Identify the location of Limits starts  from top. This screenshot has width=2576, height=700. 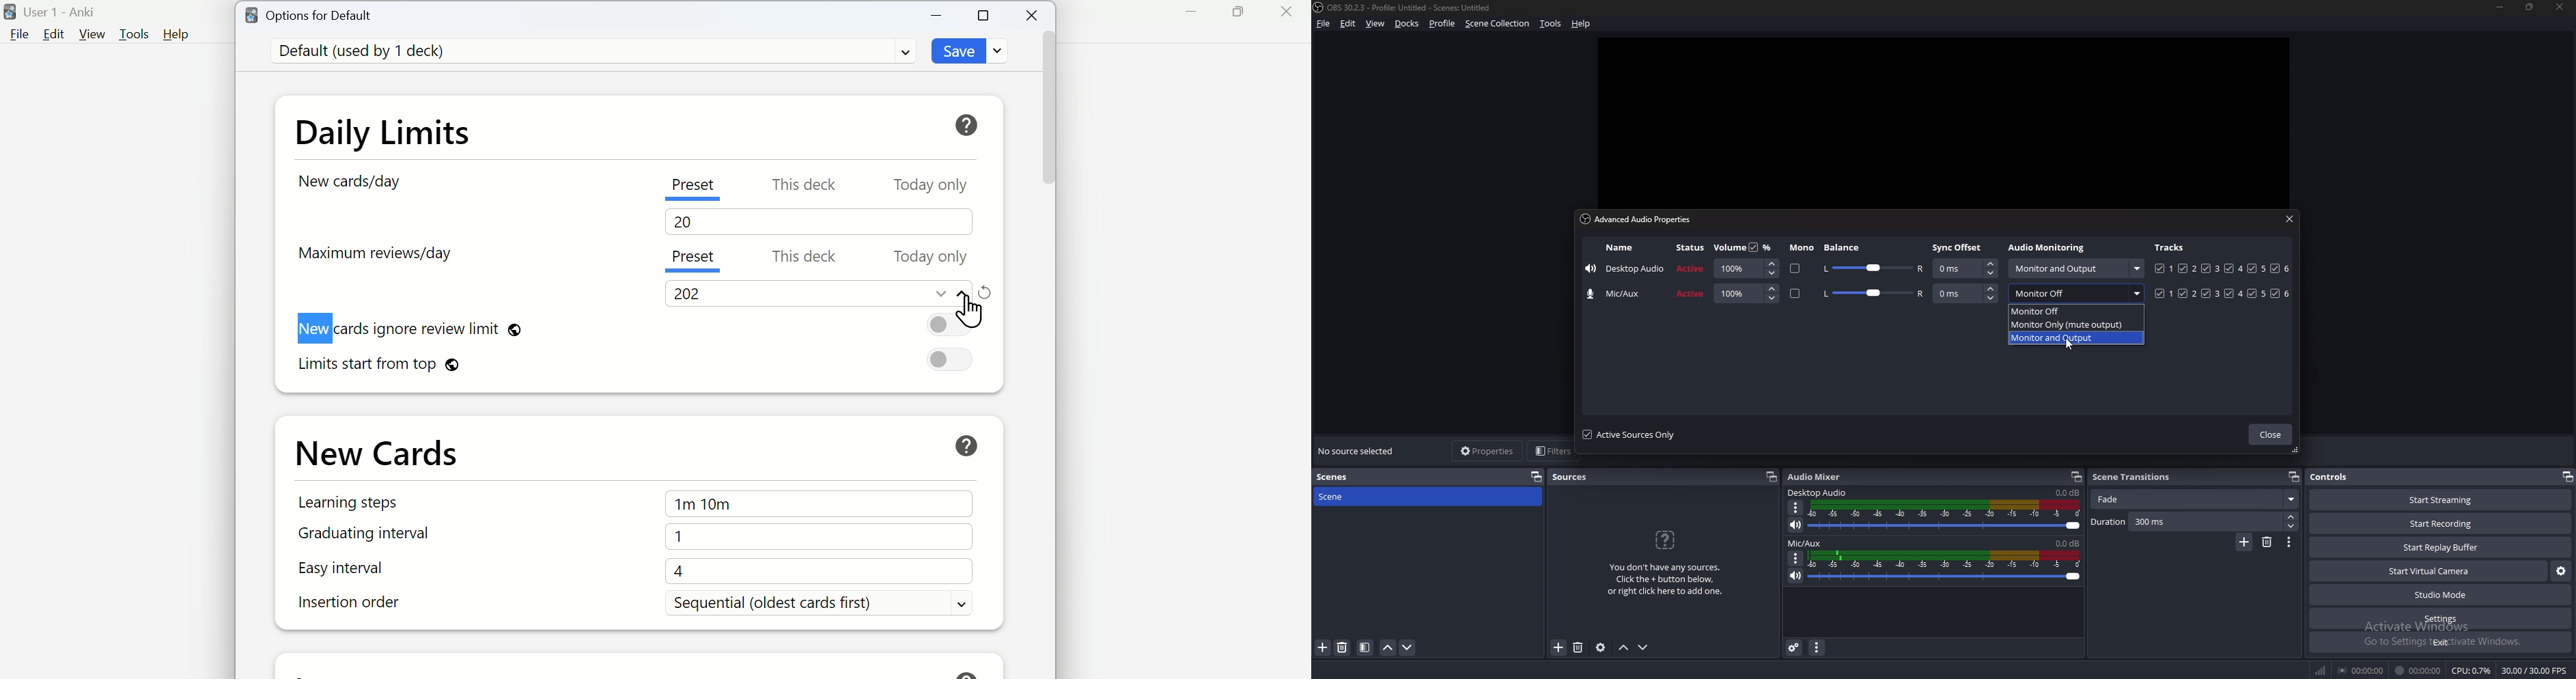
(636, 359).